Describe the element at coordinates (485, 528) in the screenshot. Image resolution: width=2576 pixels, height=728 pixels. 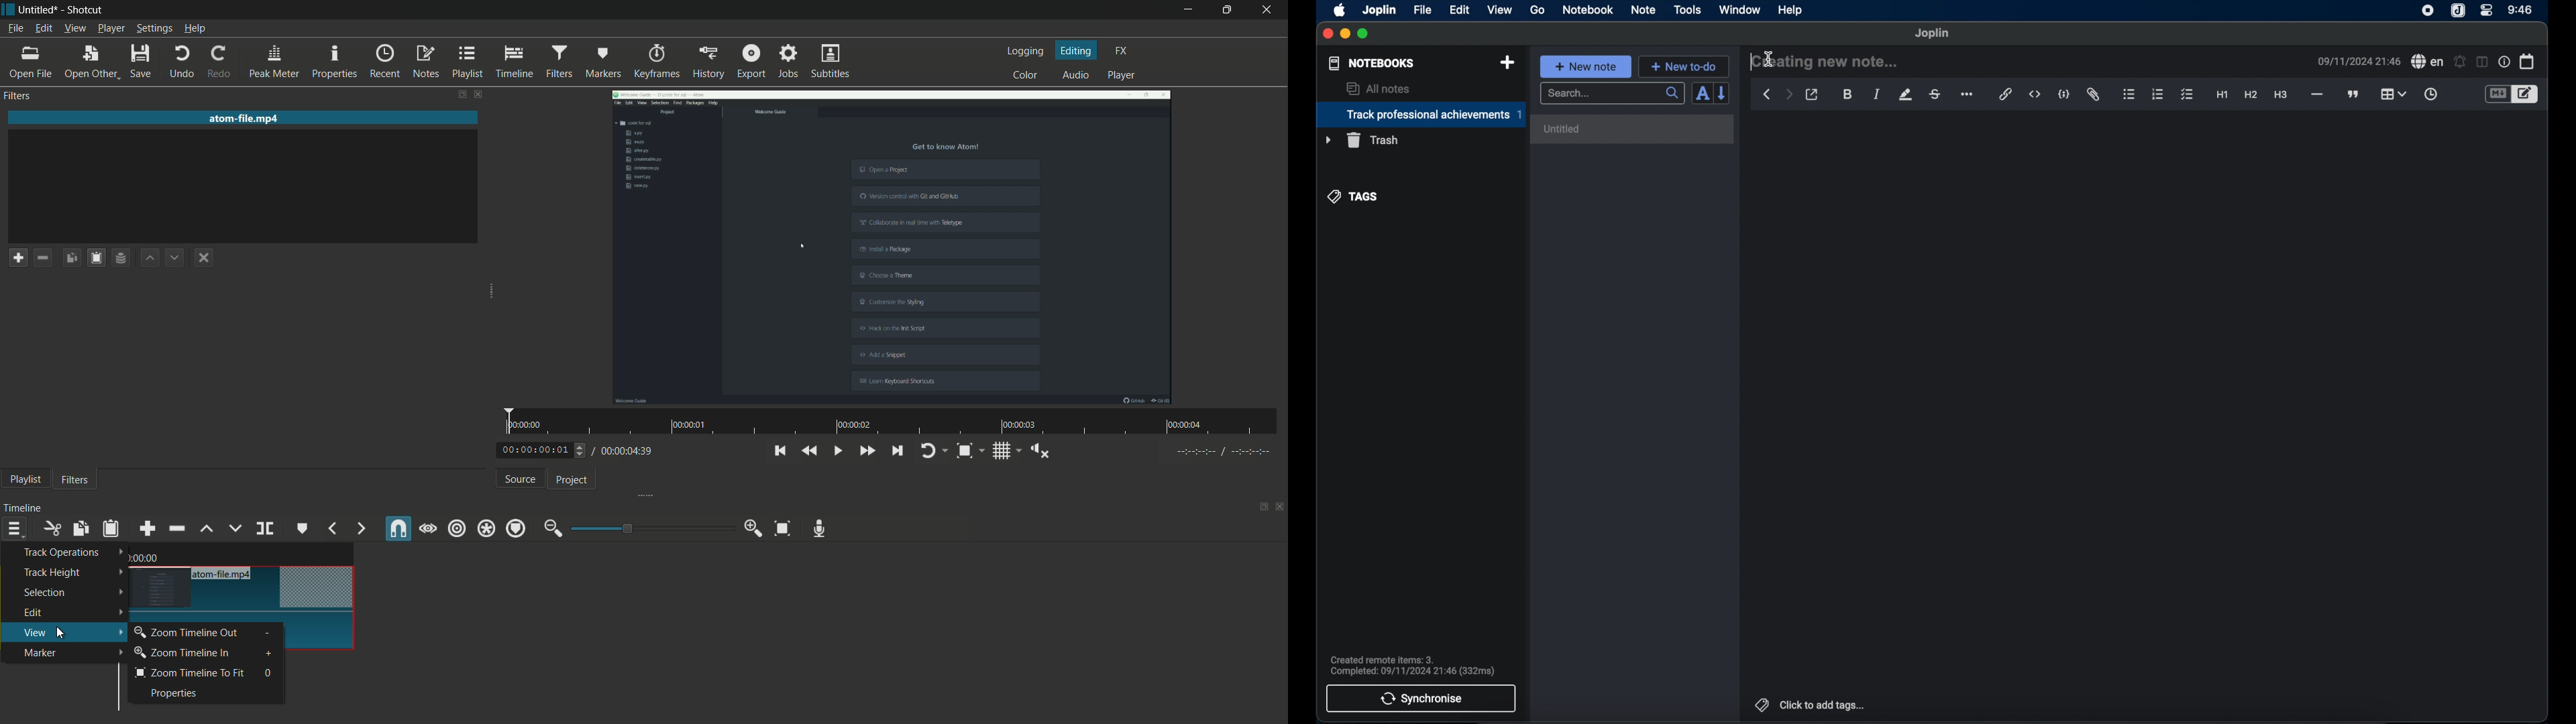
I see `ripple all tracks` at that location.